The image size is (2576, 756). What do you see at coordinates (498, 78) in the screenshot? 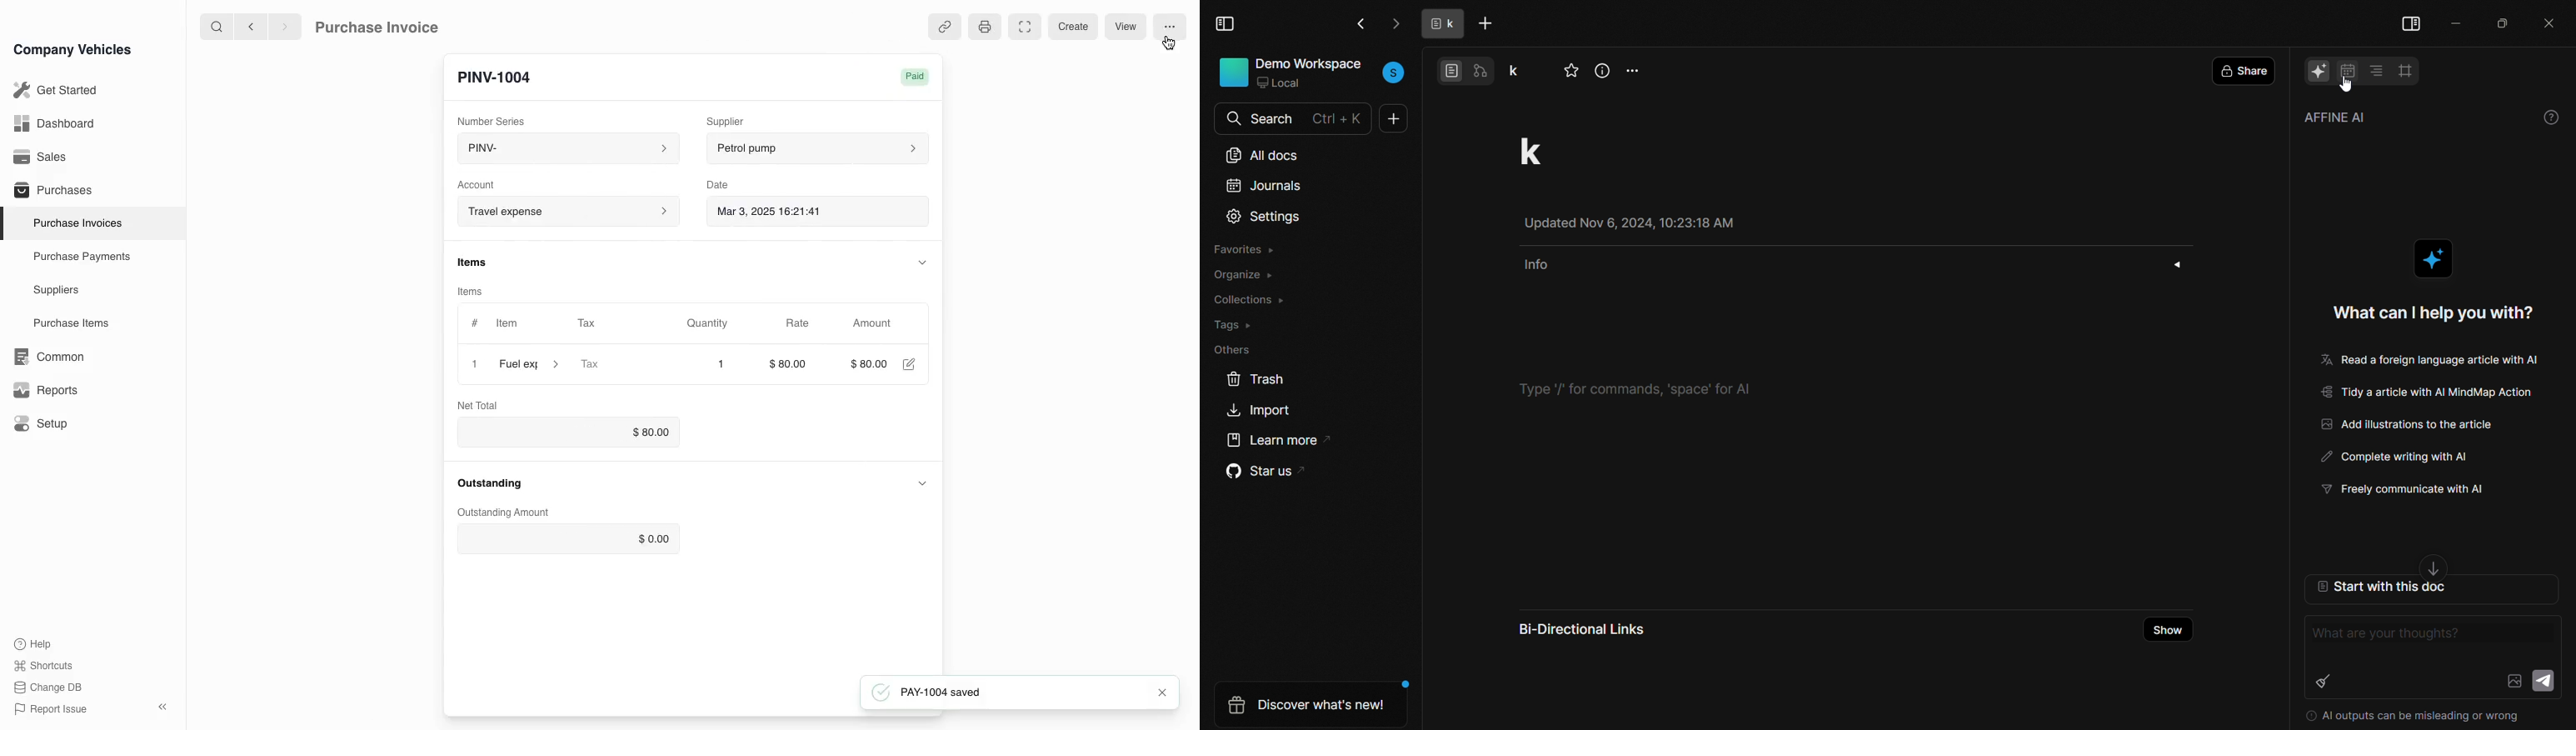
I see `New Entry` at bounding box center [498, 78].